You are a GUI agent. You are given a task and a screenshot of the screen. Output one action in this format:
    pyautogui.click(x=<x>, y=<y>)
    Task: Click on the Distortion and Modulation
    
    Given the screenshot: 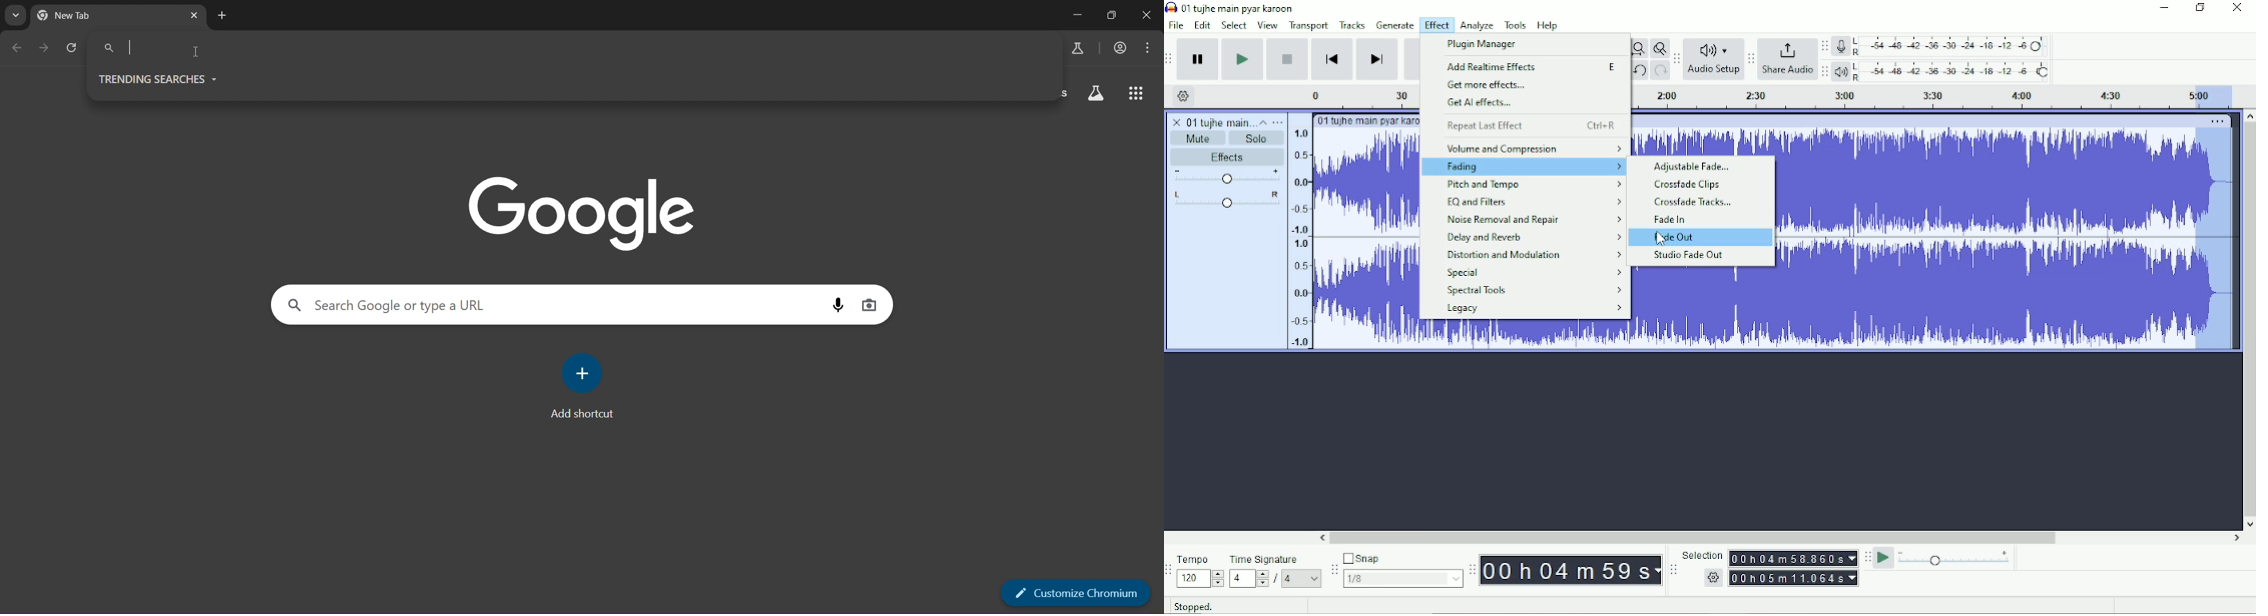 What is the action you would take?
    pyautogui.click(x=1533, y=255)
    